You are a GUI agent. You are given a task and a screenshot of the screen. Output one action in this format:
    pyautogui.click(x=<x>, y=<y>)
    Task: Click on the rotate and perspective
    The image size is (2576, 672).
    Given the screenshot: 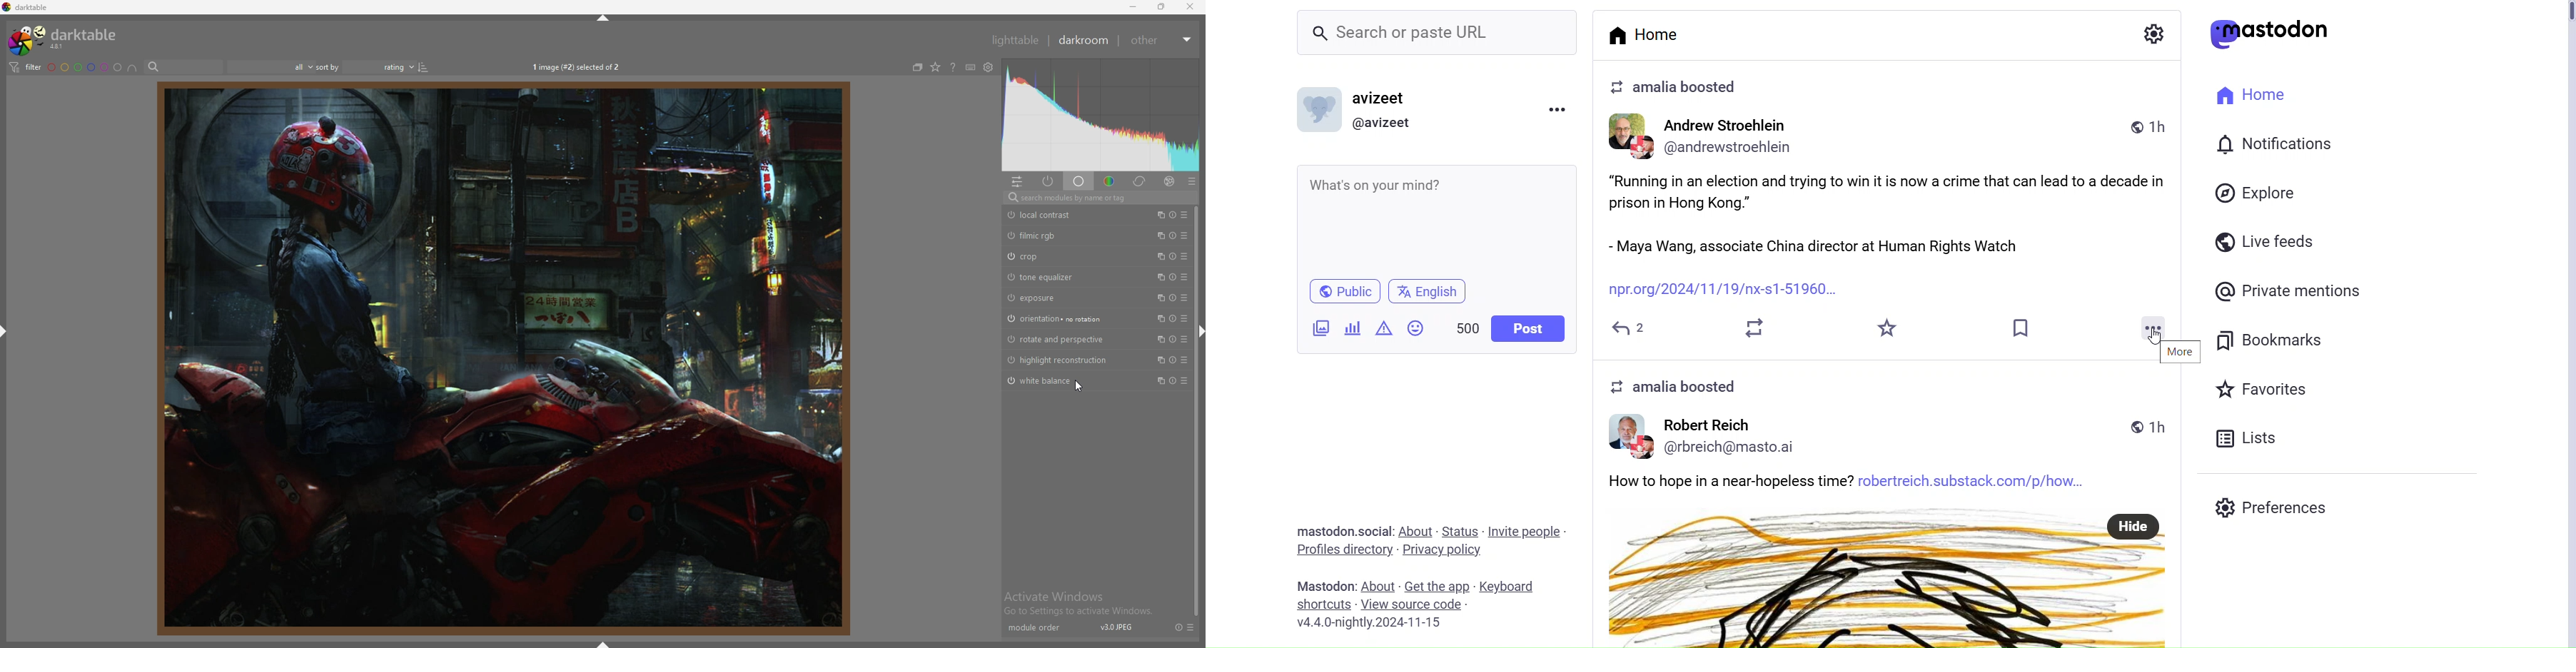 What is the action you would take?
    pyautogui.click(x=1058, y=340)
    